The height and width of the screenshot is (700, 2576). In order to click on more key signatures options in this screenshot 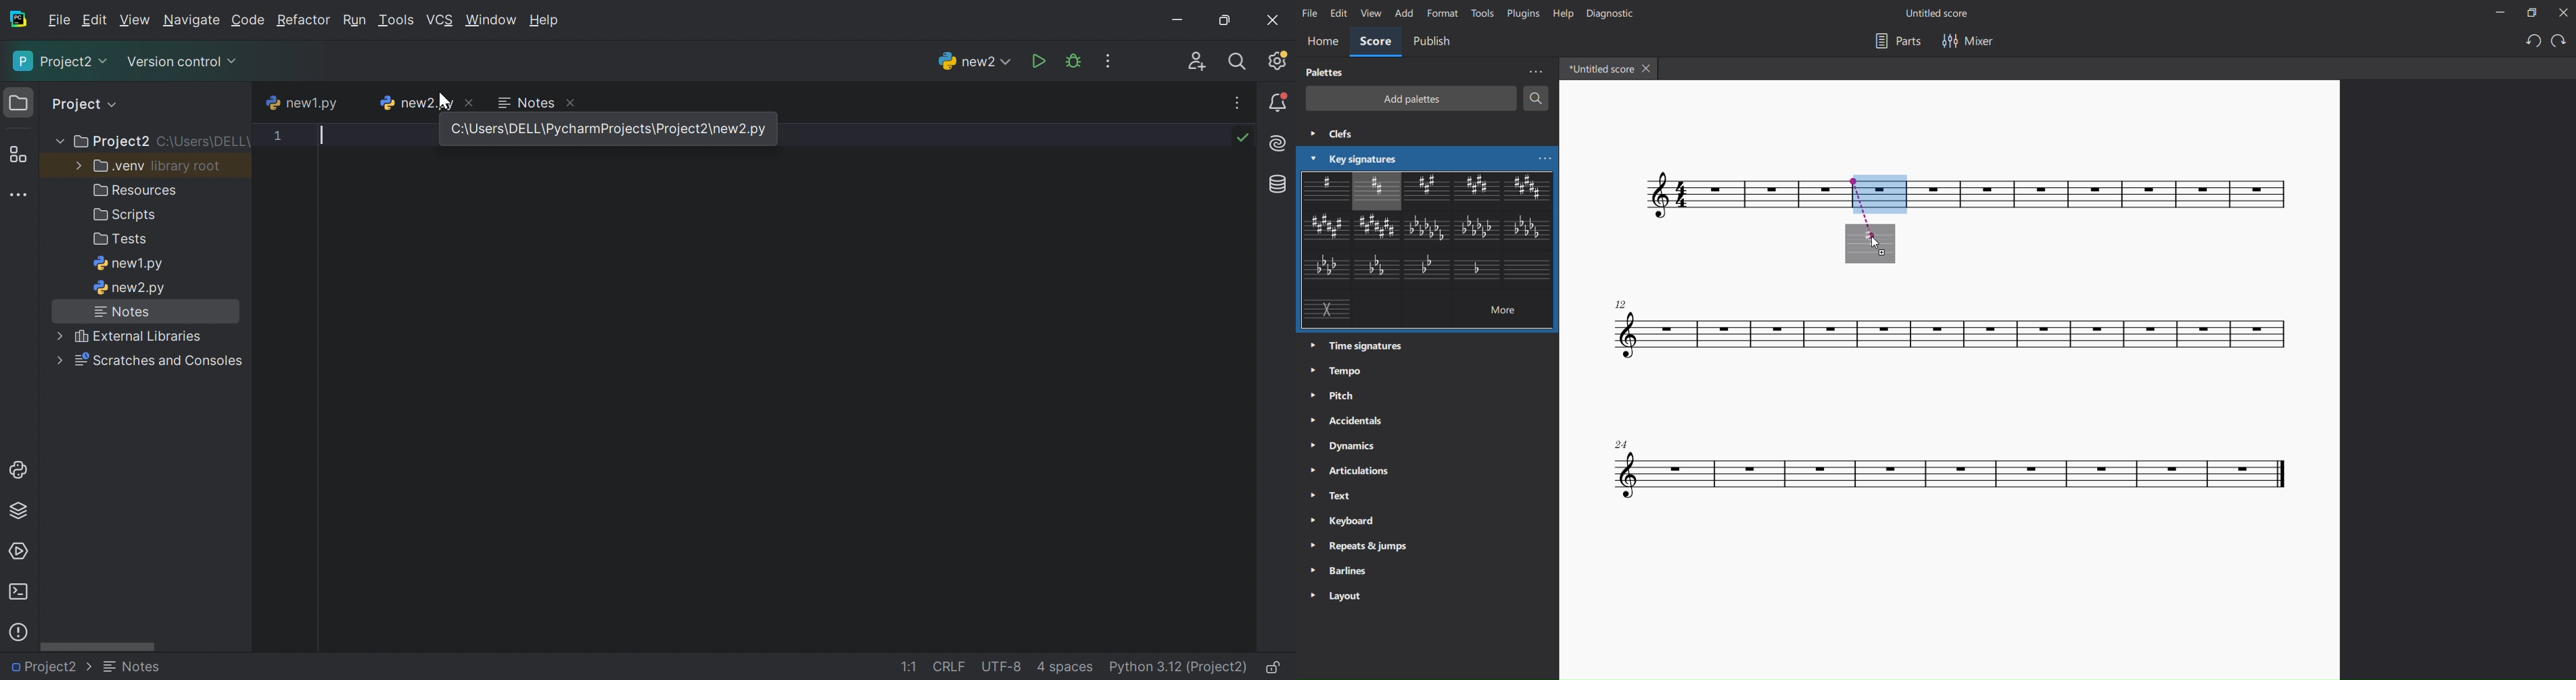, I will do `click(1547, 161)`.